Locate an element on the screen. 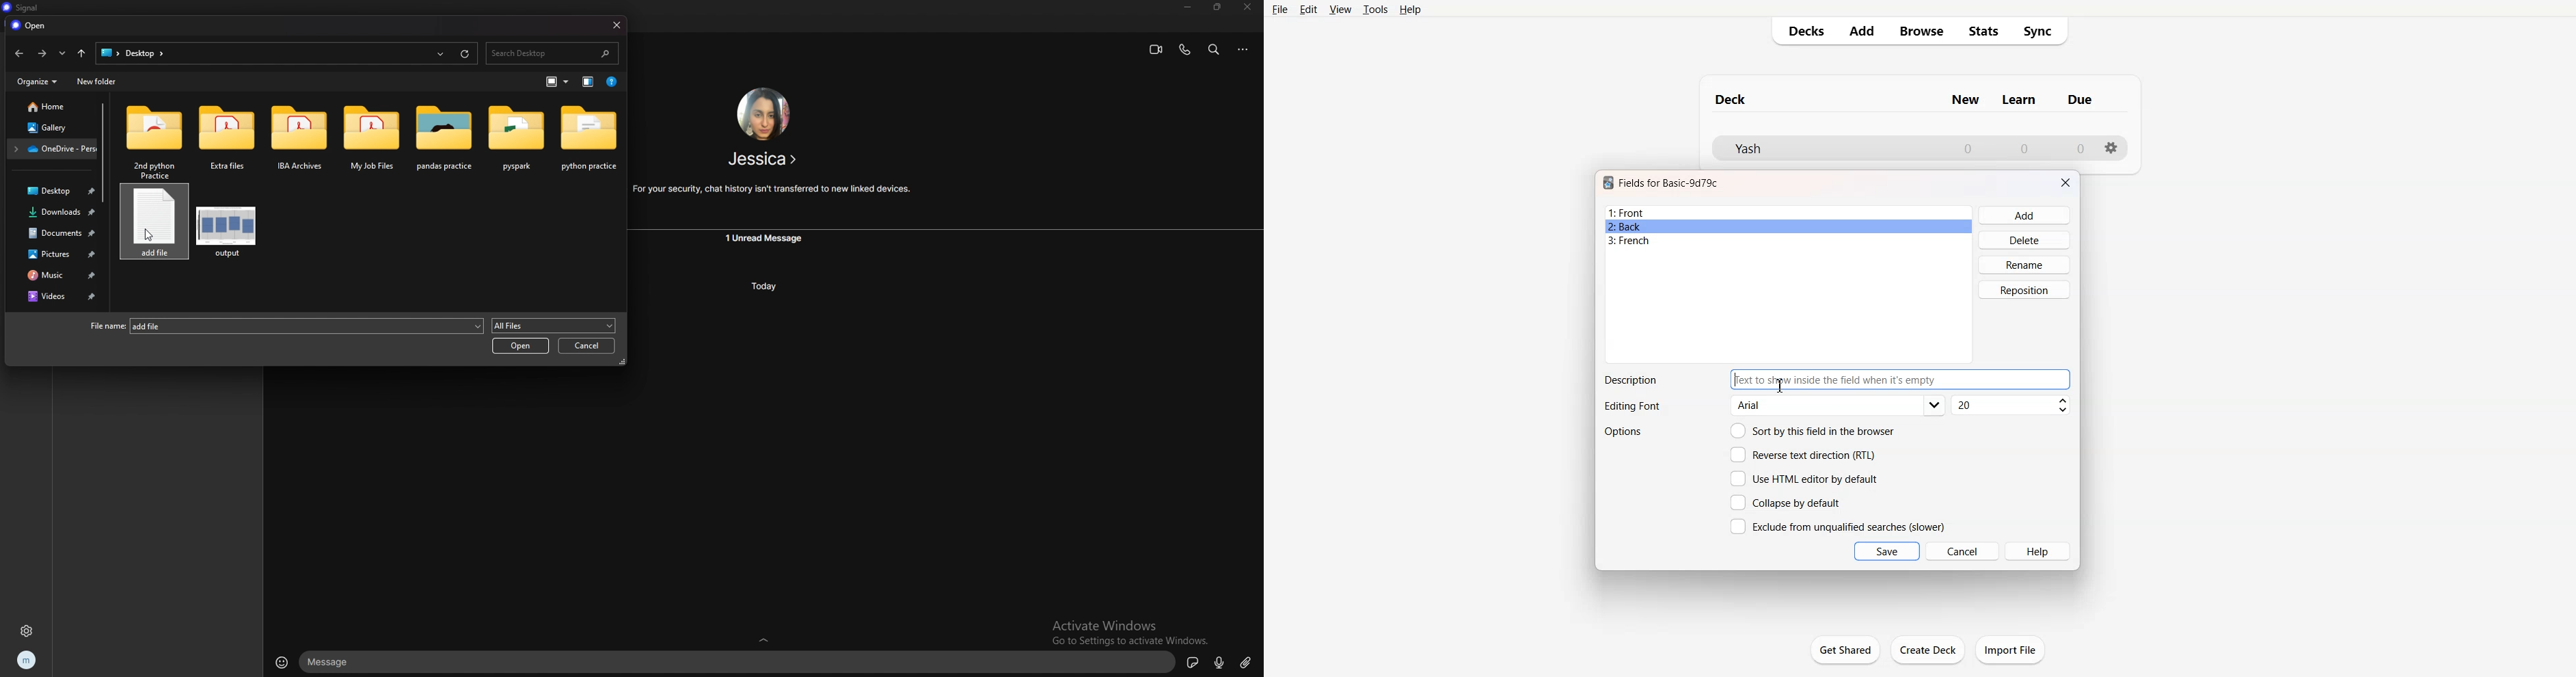  file name is located at coordinates (283, 326).